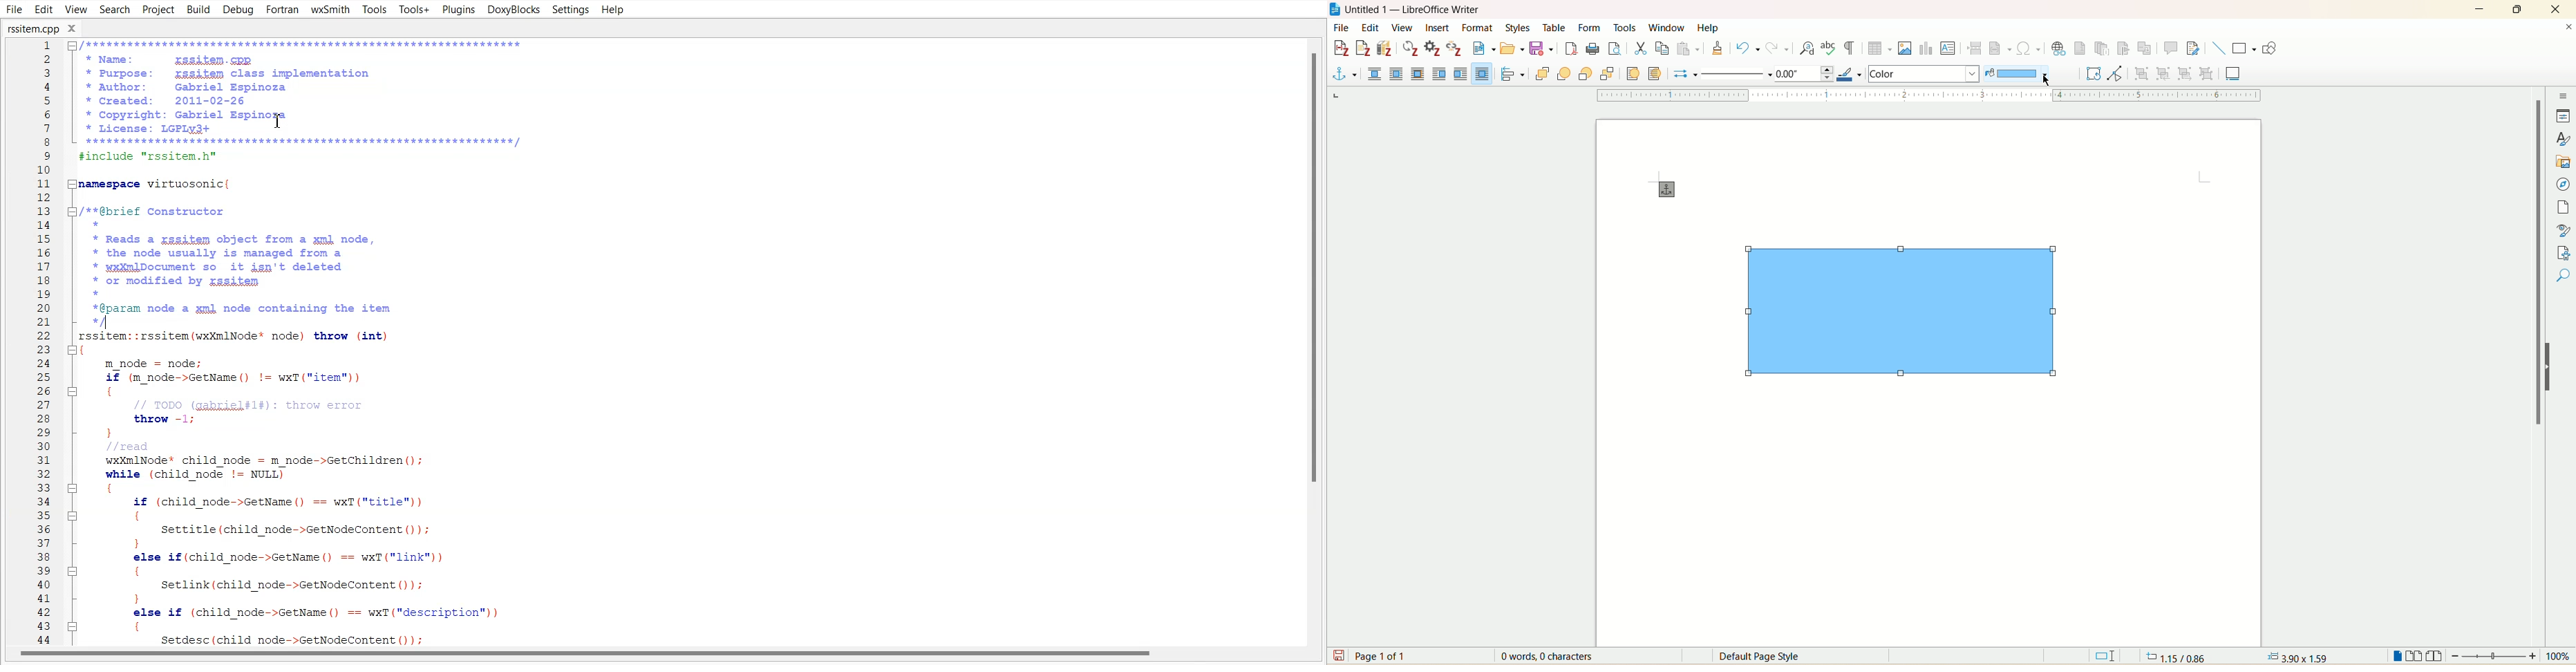 The image size is (2576, 672). I want to click on formatting, so click(1717, 48).